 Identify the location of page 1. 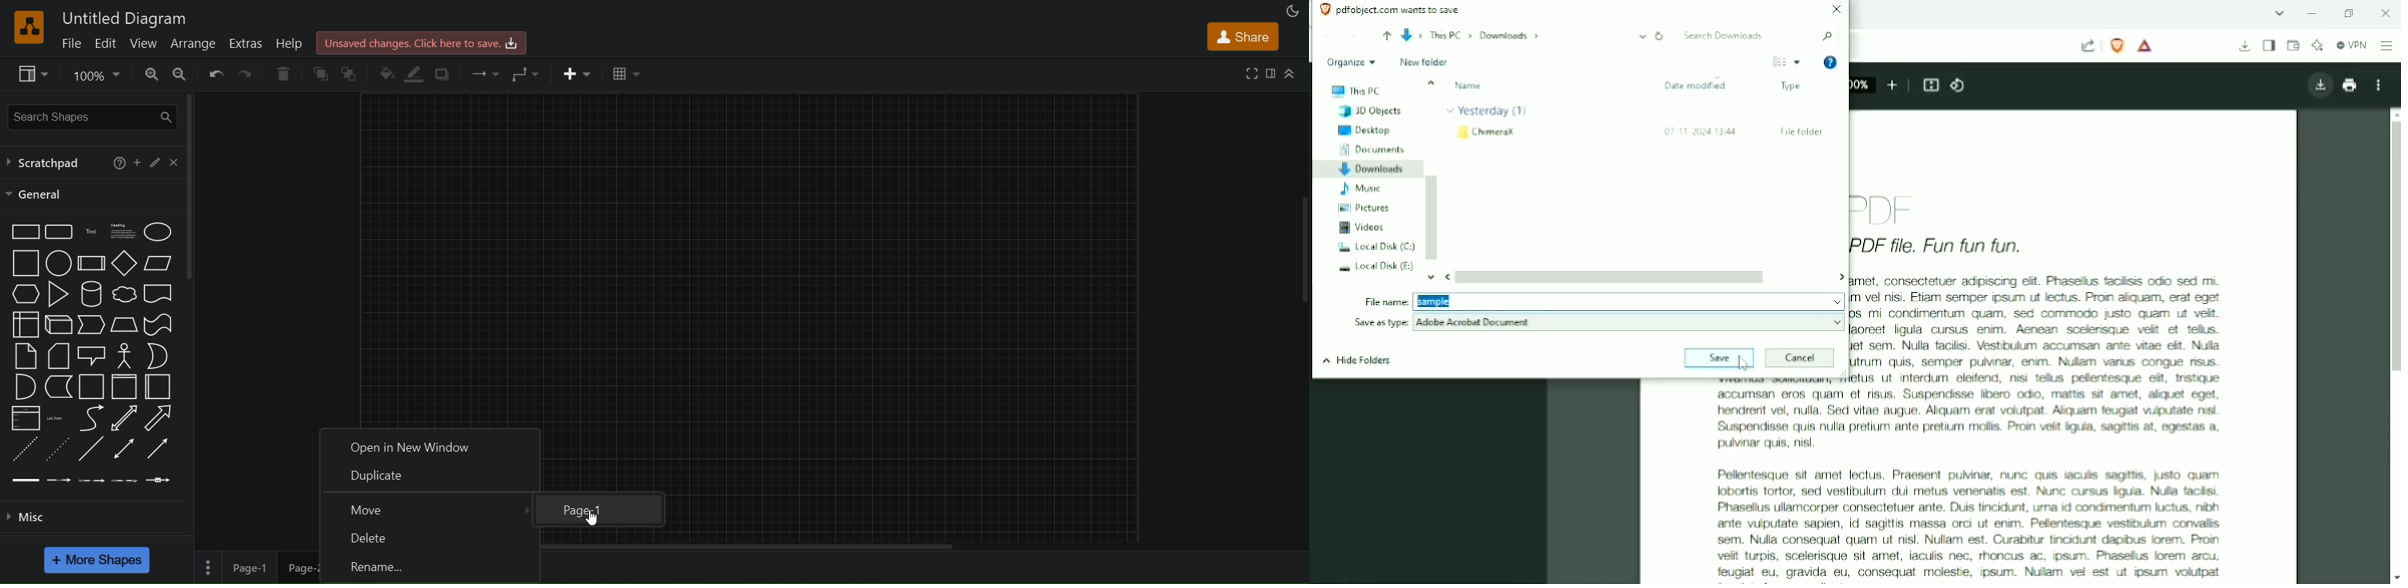
(251, 568).